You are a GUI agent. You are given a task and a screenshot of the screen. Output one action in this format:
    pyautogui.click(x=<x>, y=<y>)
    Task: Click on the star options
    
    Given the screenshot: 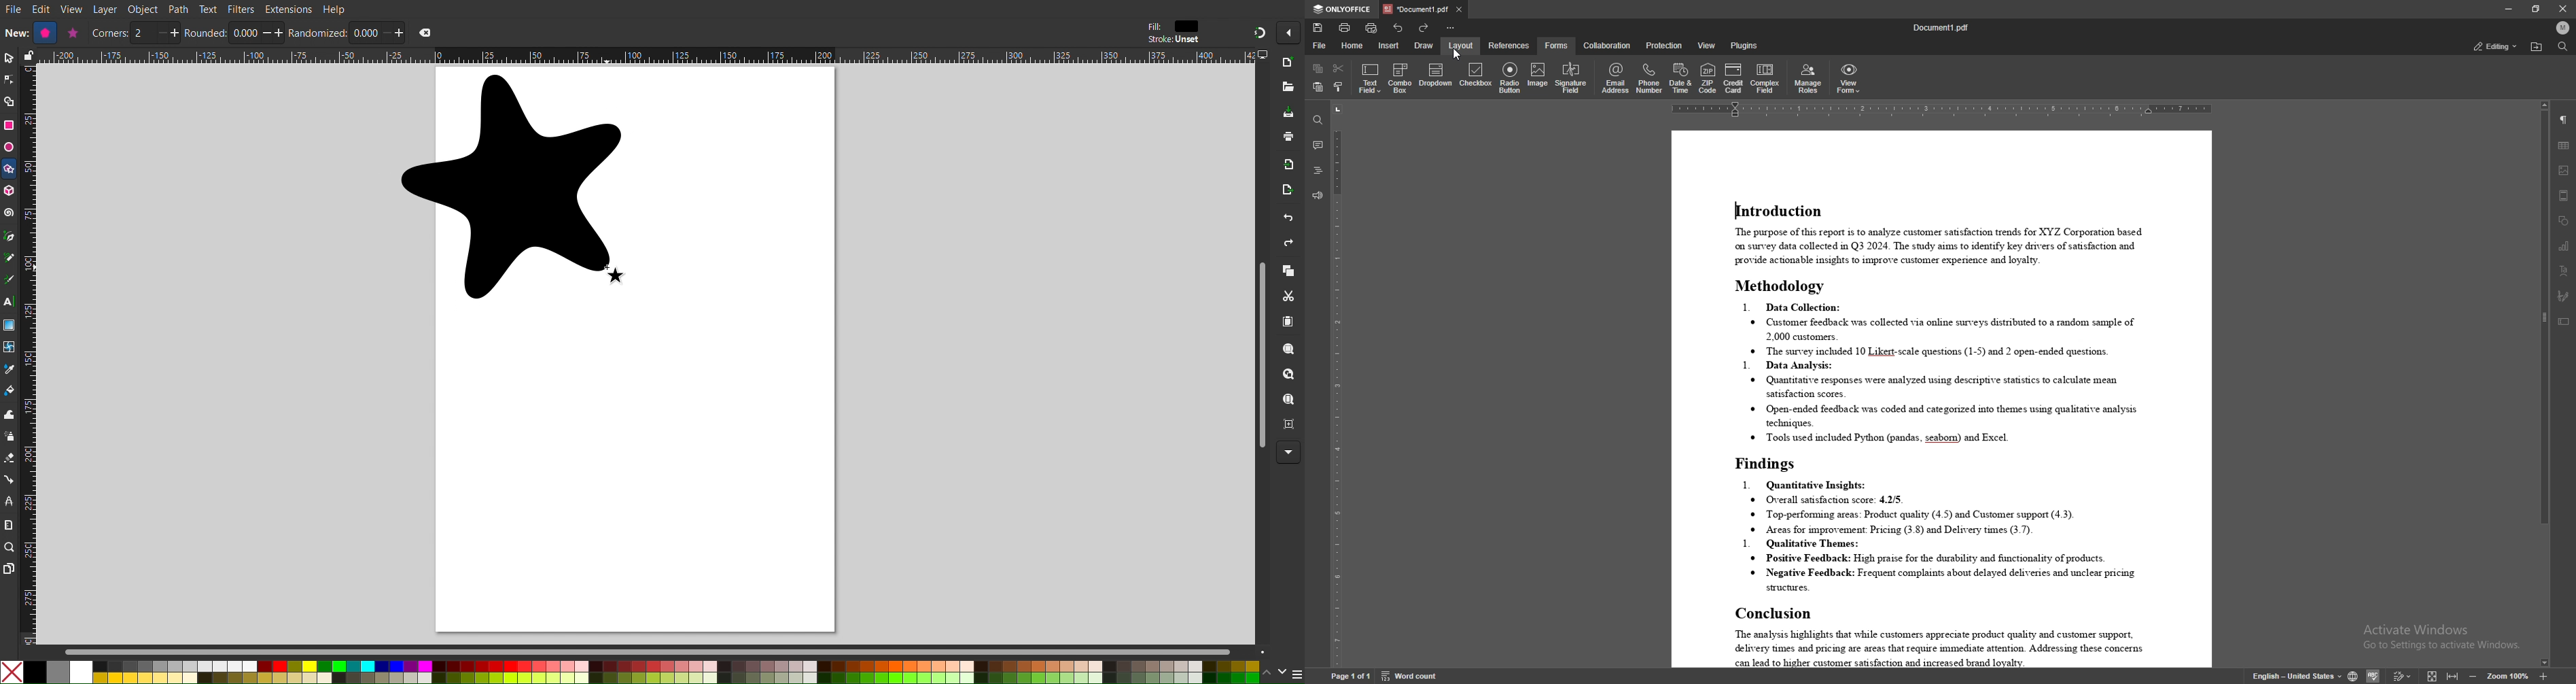 What is the action you would take?
    pyautogui.click(x=71, y=33)
    